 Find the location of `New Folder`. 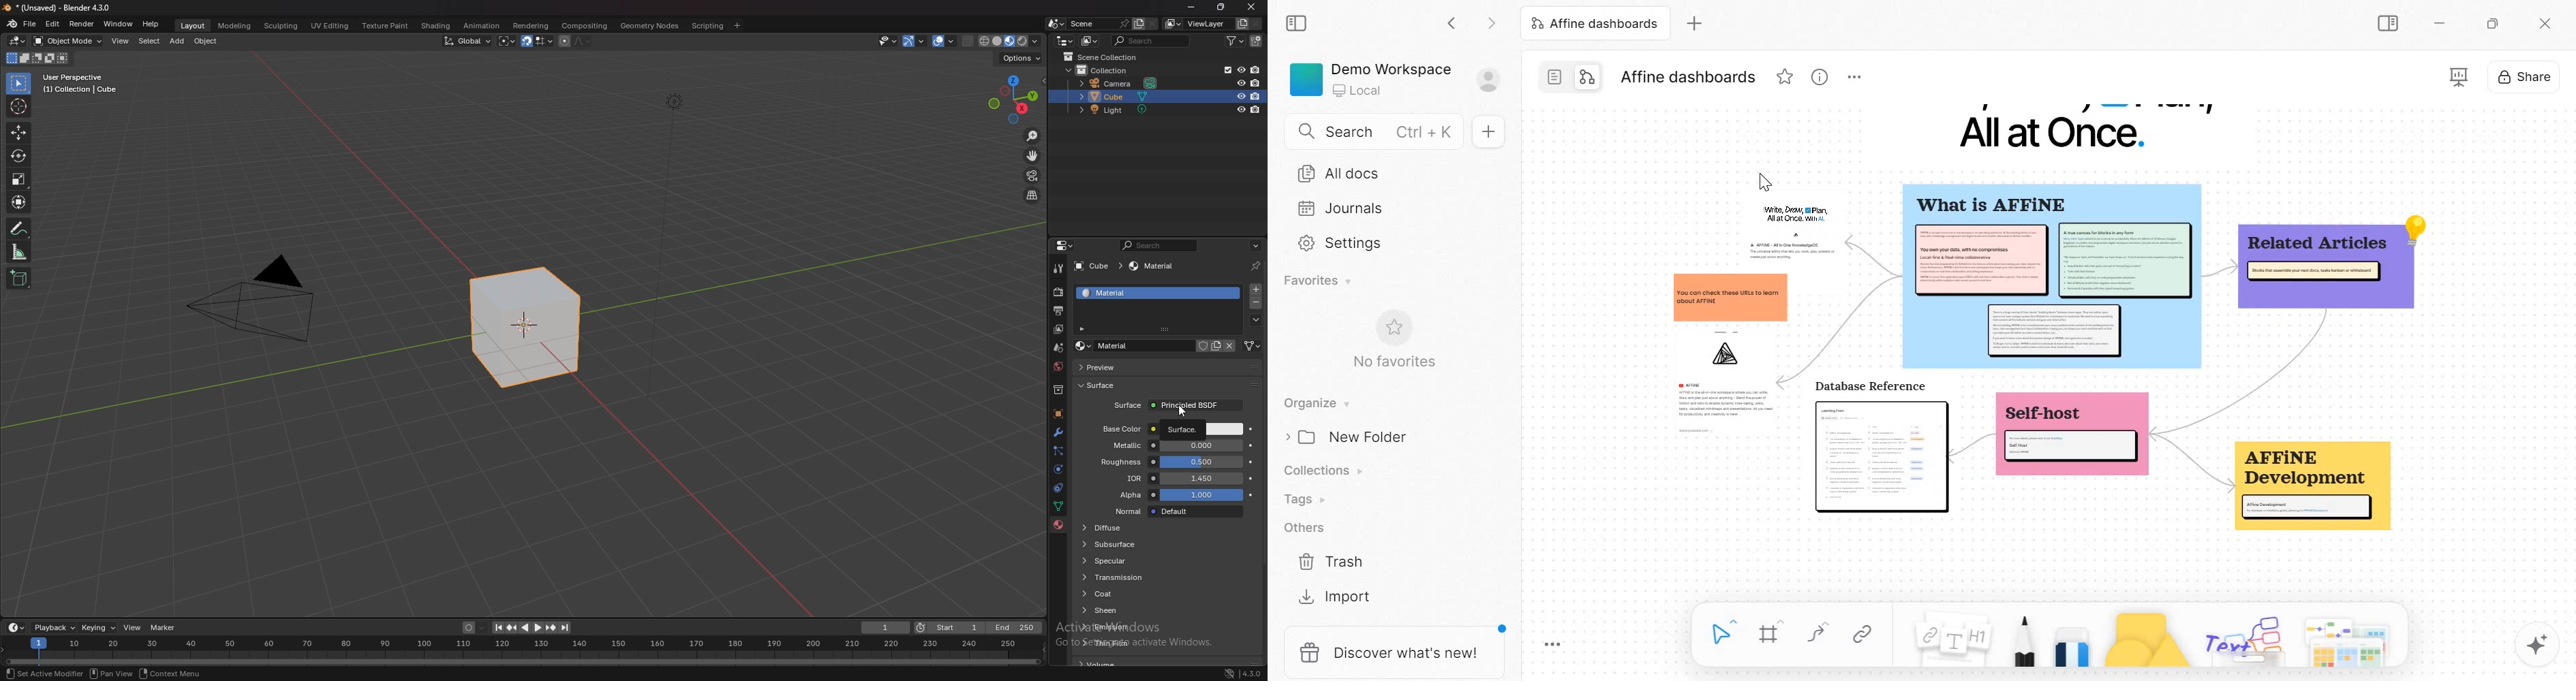

New Folder is located at coordinates (1352, 437).